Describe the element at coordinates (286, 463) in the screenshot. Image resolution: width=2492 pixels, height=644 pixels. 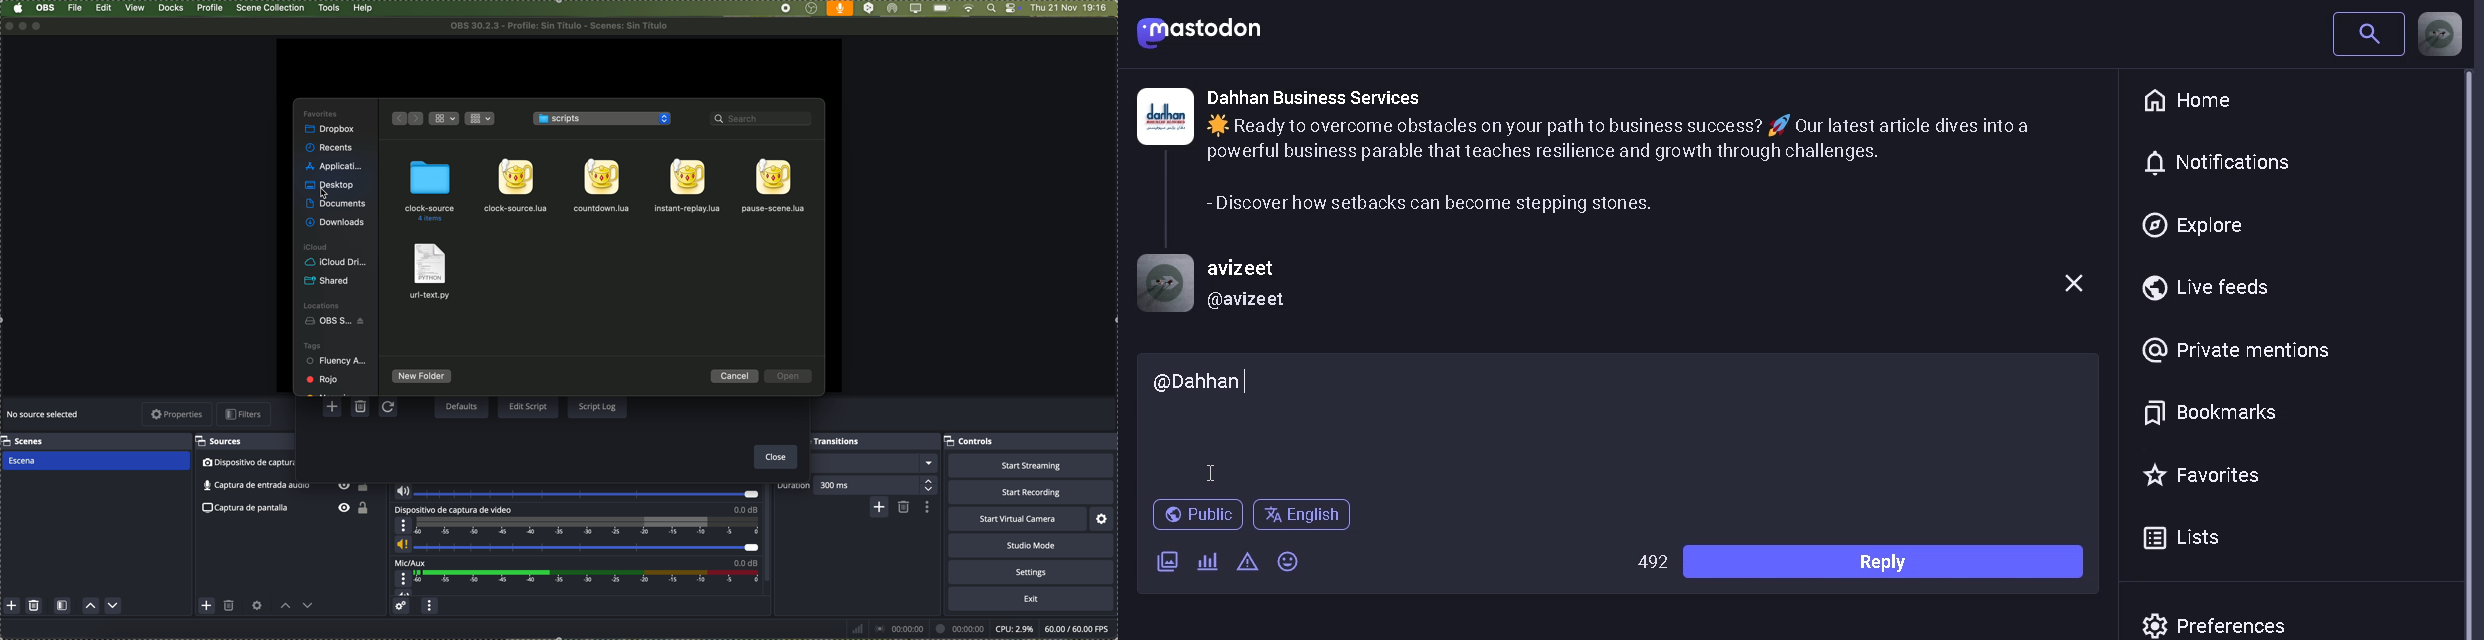
I see `video capture device` at that location.